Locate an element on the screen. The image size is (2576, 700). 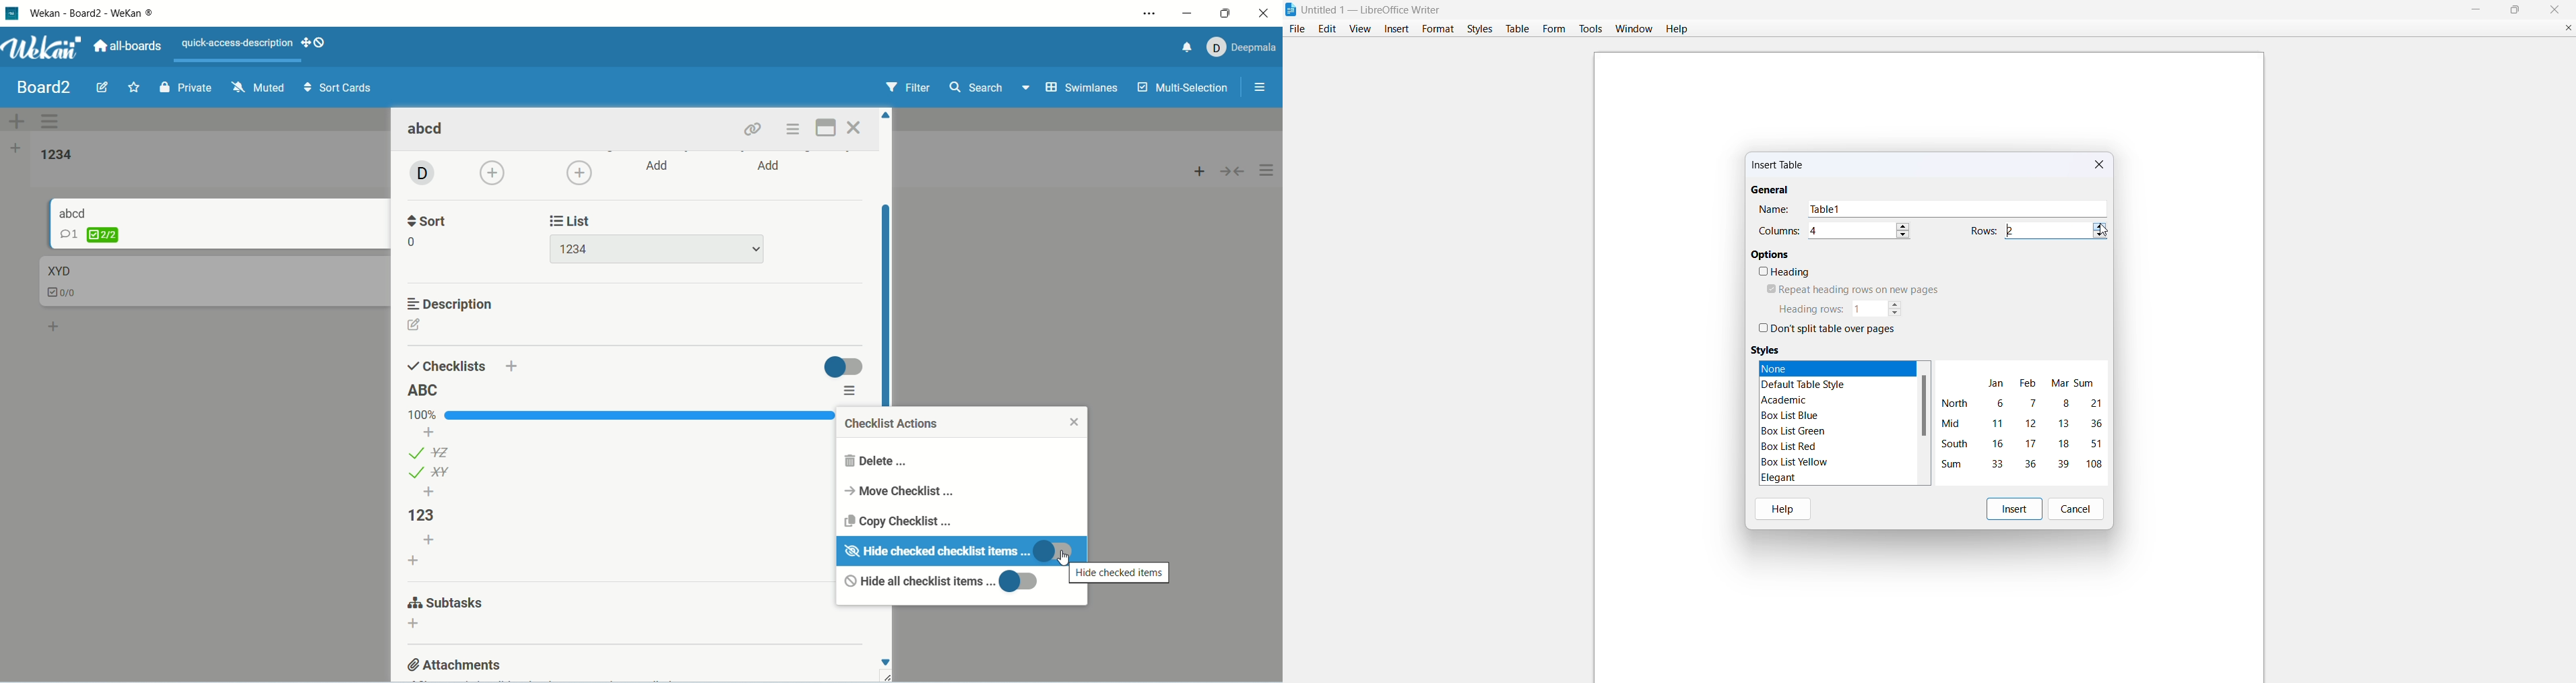
filter is located at coordinates (908, 88).